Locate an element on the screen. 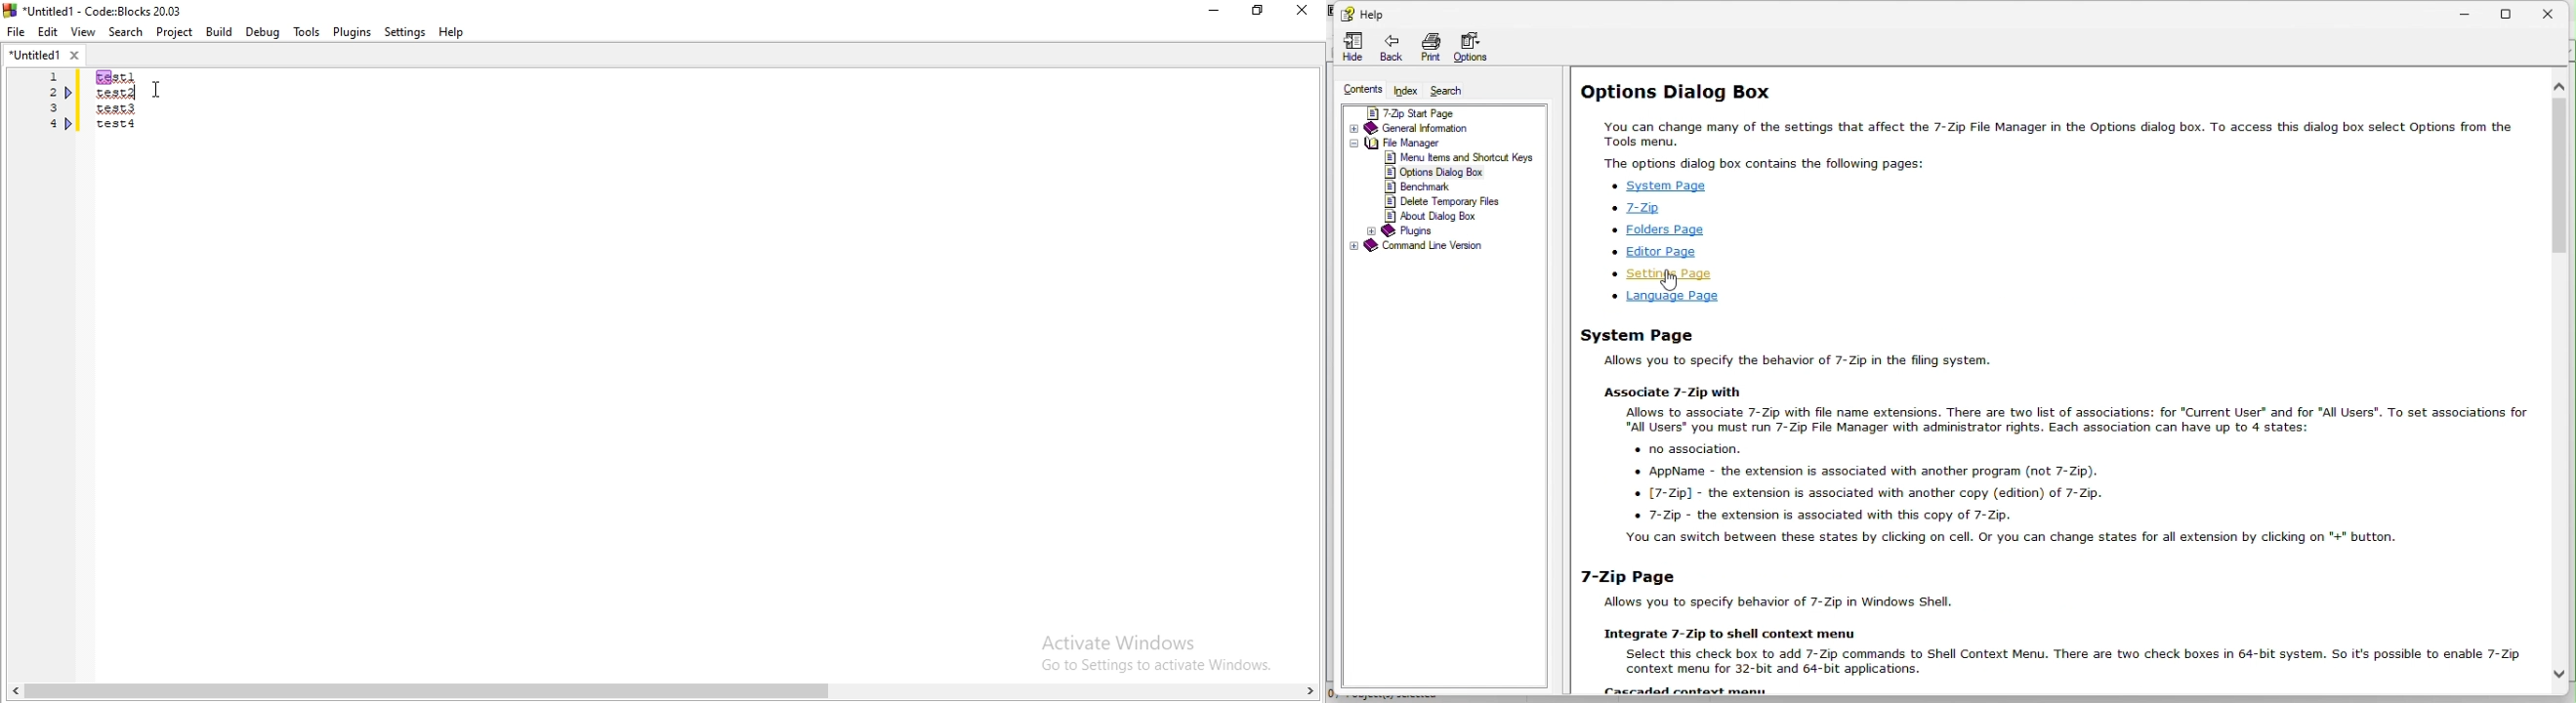 This screenshot has height=728, width=2576. Options is located at coordinates (1476, 50).